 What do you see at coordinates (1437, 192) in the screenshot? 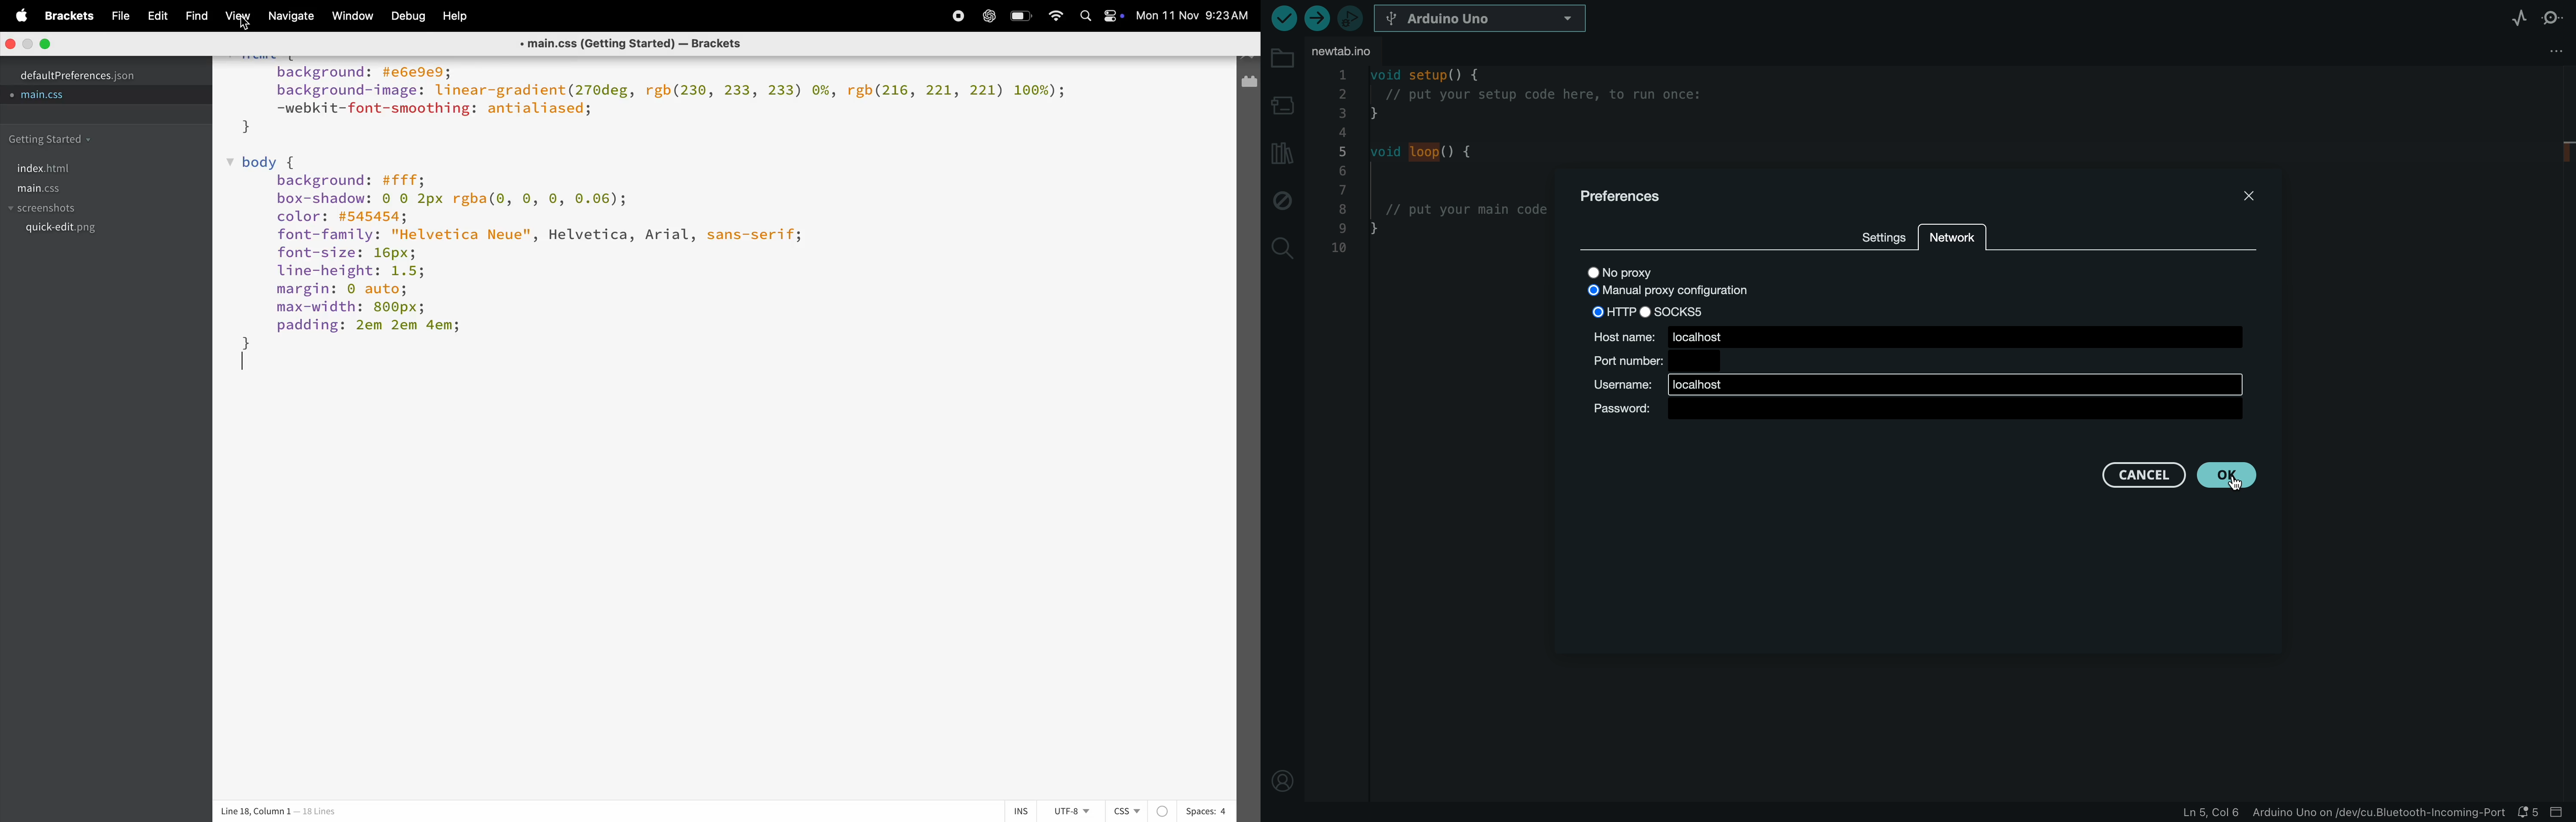
I see `code` at bounding box center [1437, 192].